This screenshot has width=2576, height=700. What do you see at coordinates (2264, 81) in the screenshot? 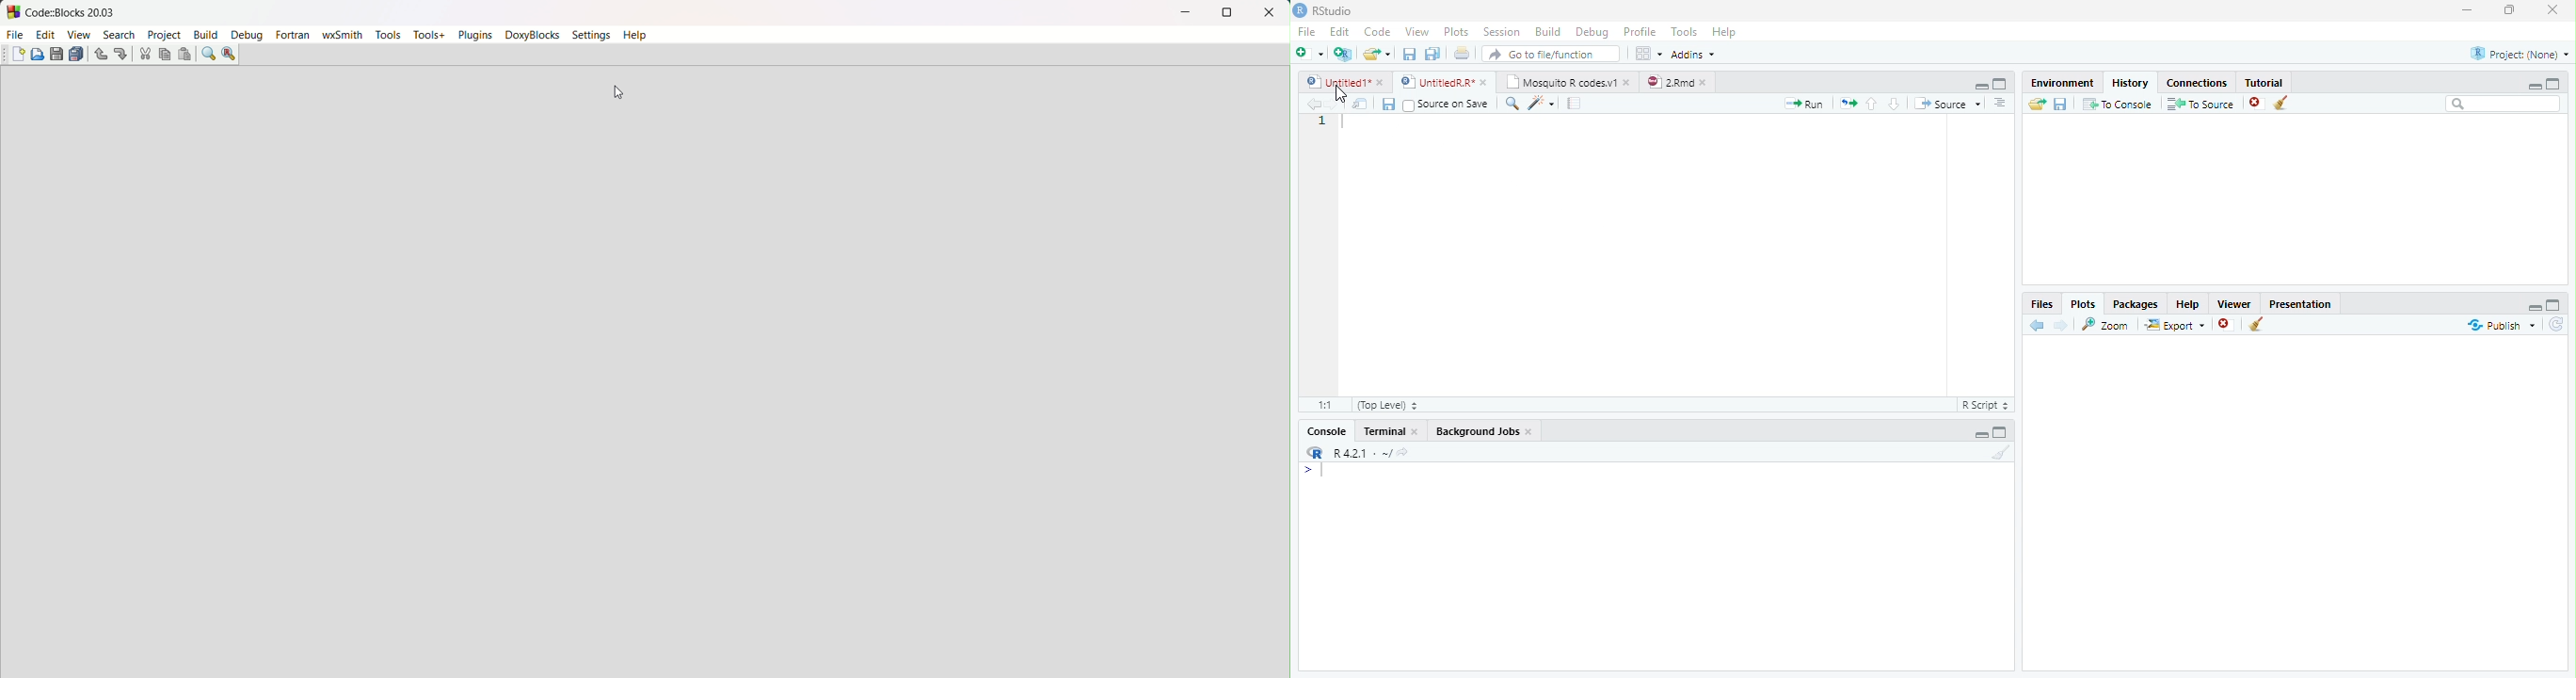
I see `Tutorial` at bounding box center [2264, 81].